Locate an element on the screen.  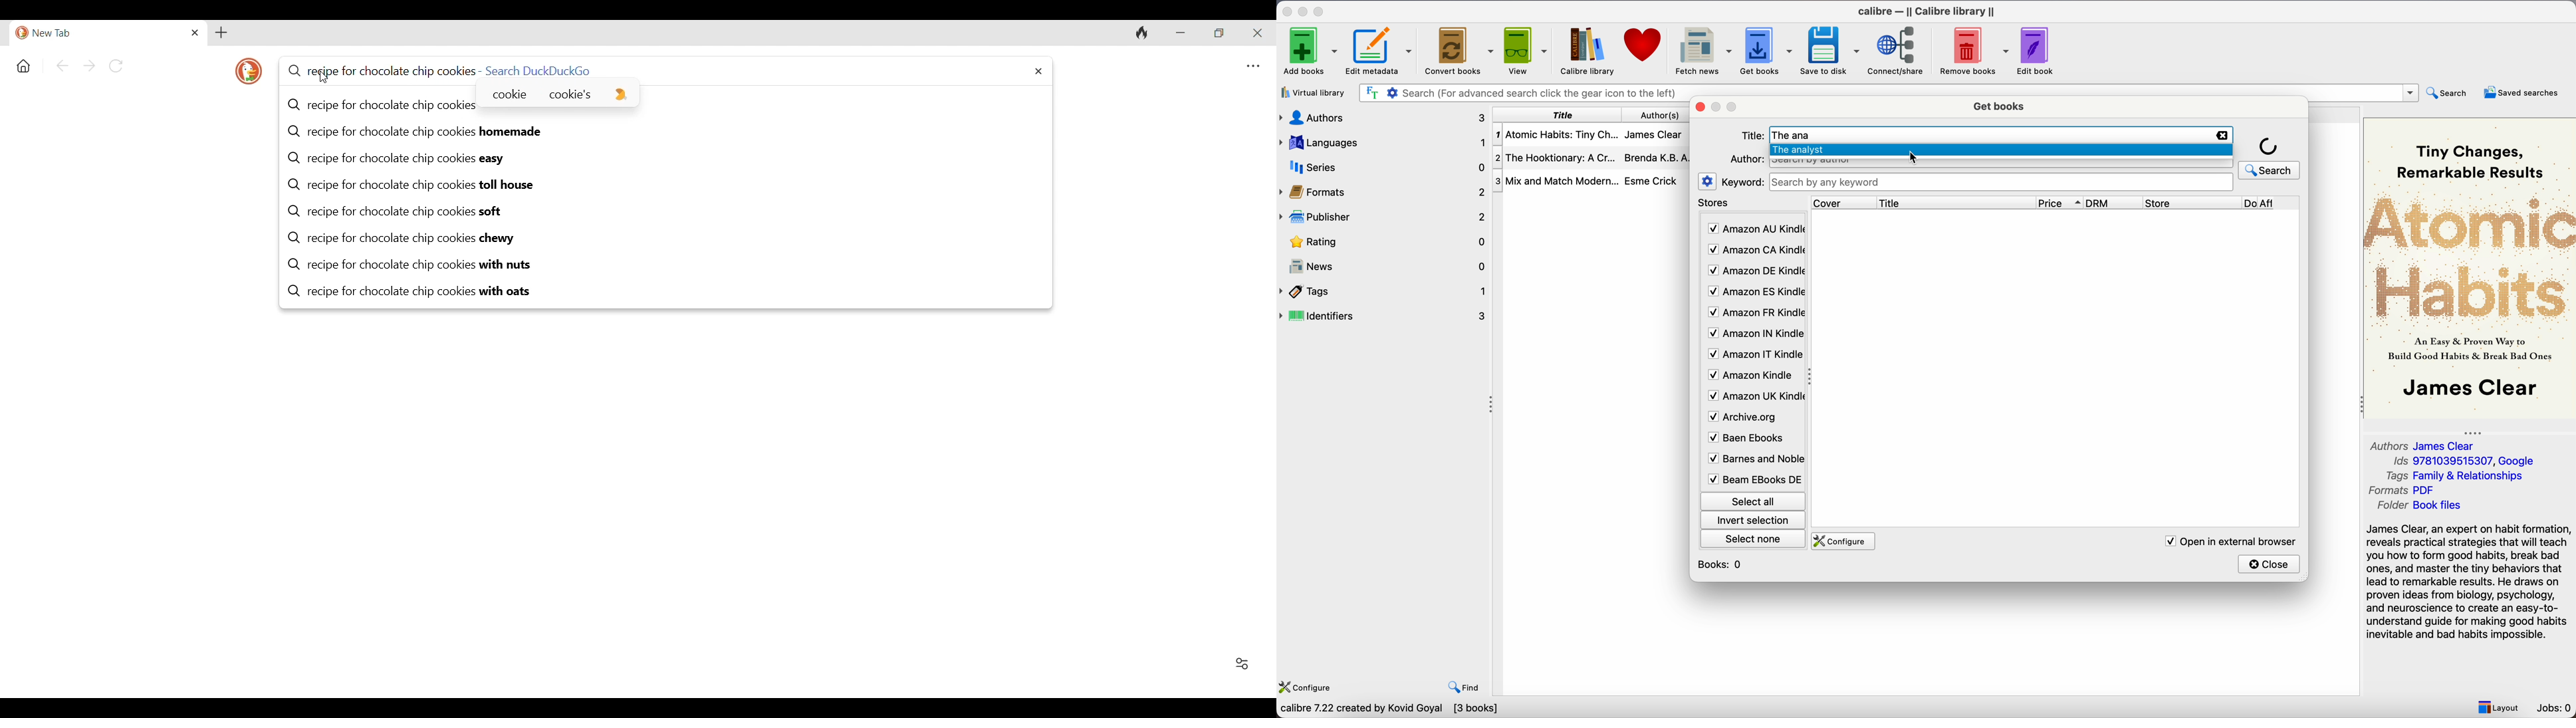
Suggestion for typed word is located at coordinates (622, 95).